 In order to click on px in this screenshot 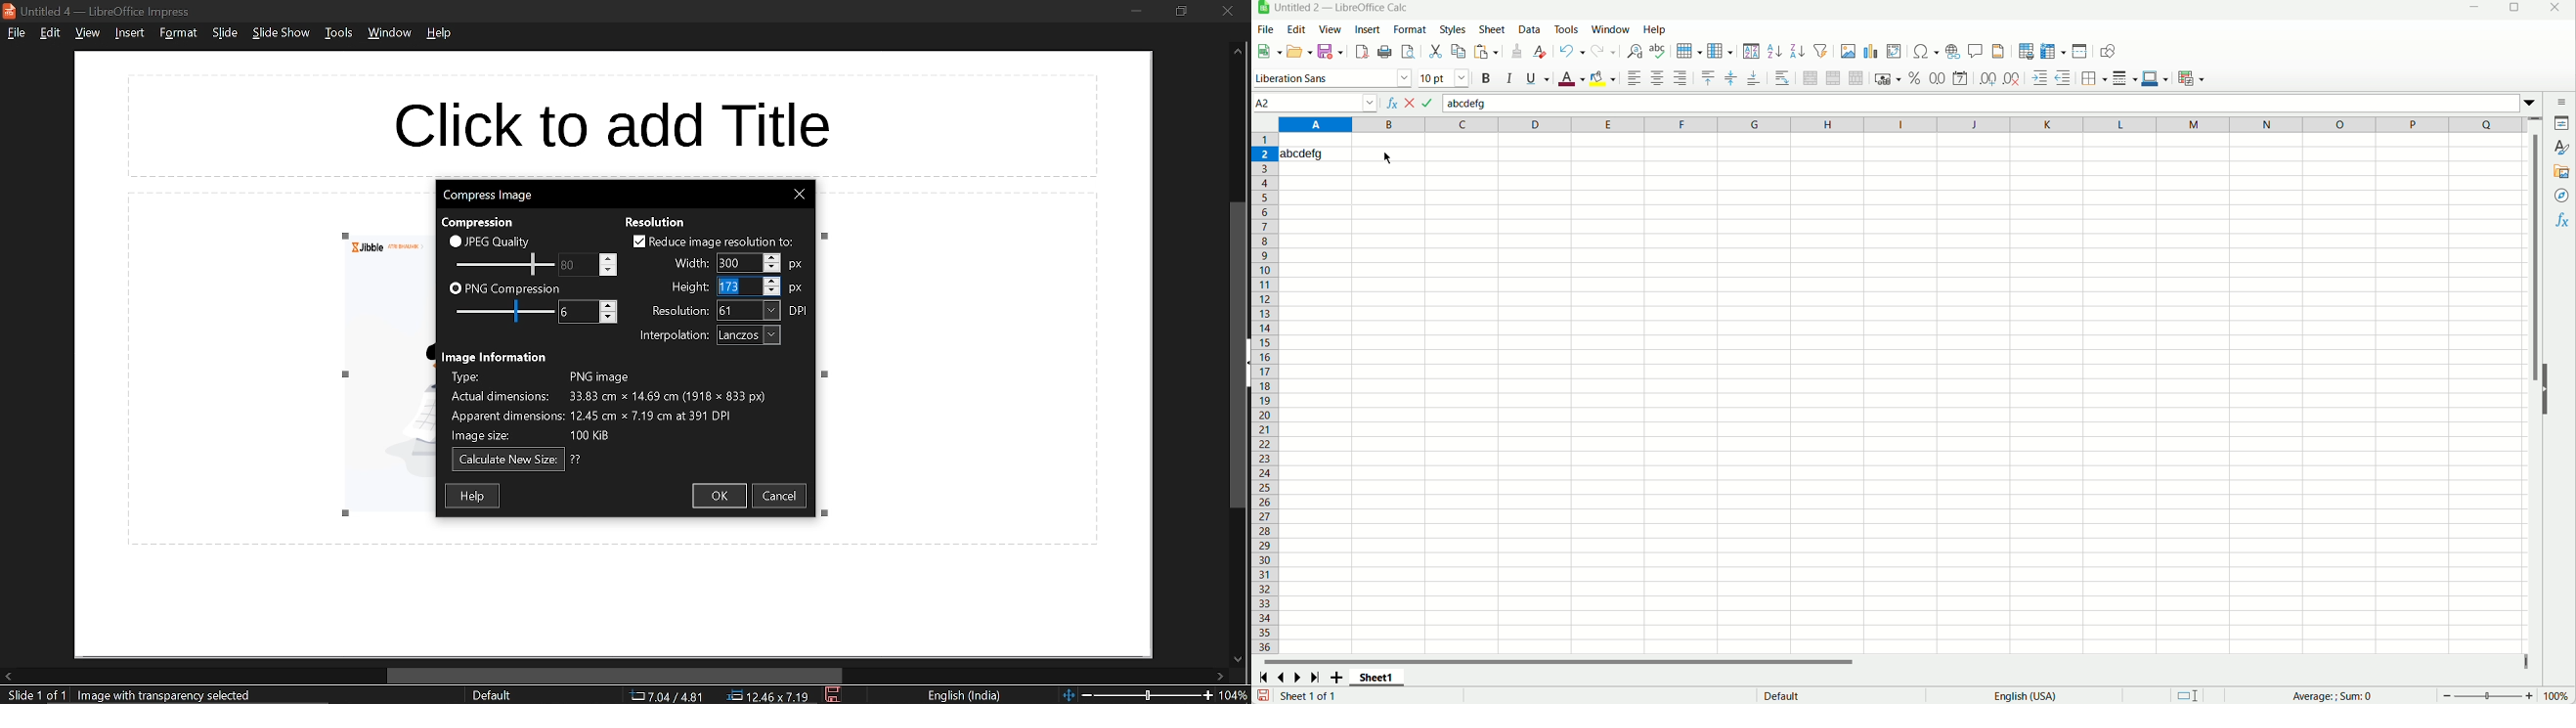, I will do `click(800, 263)`.